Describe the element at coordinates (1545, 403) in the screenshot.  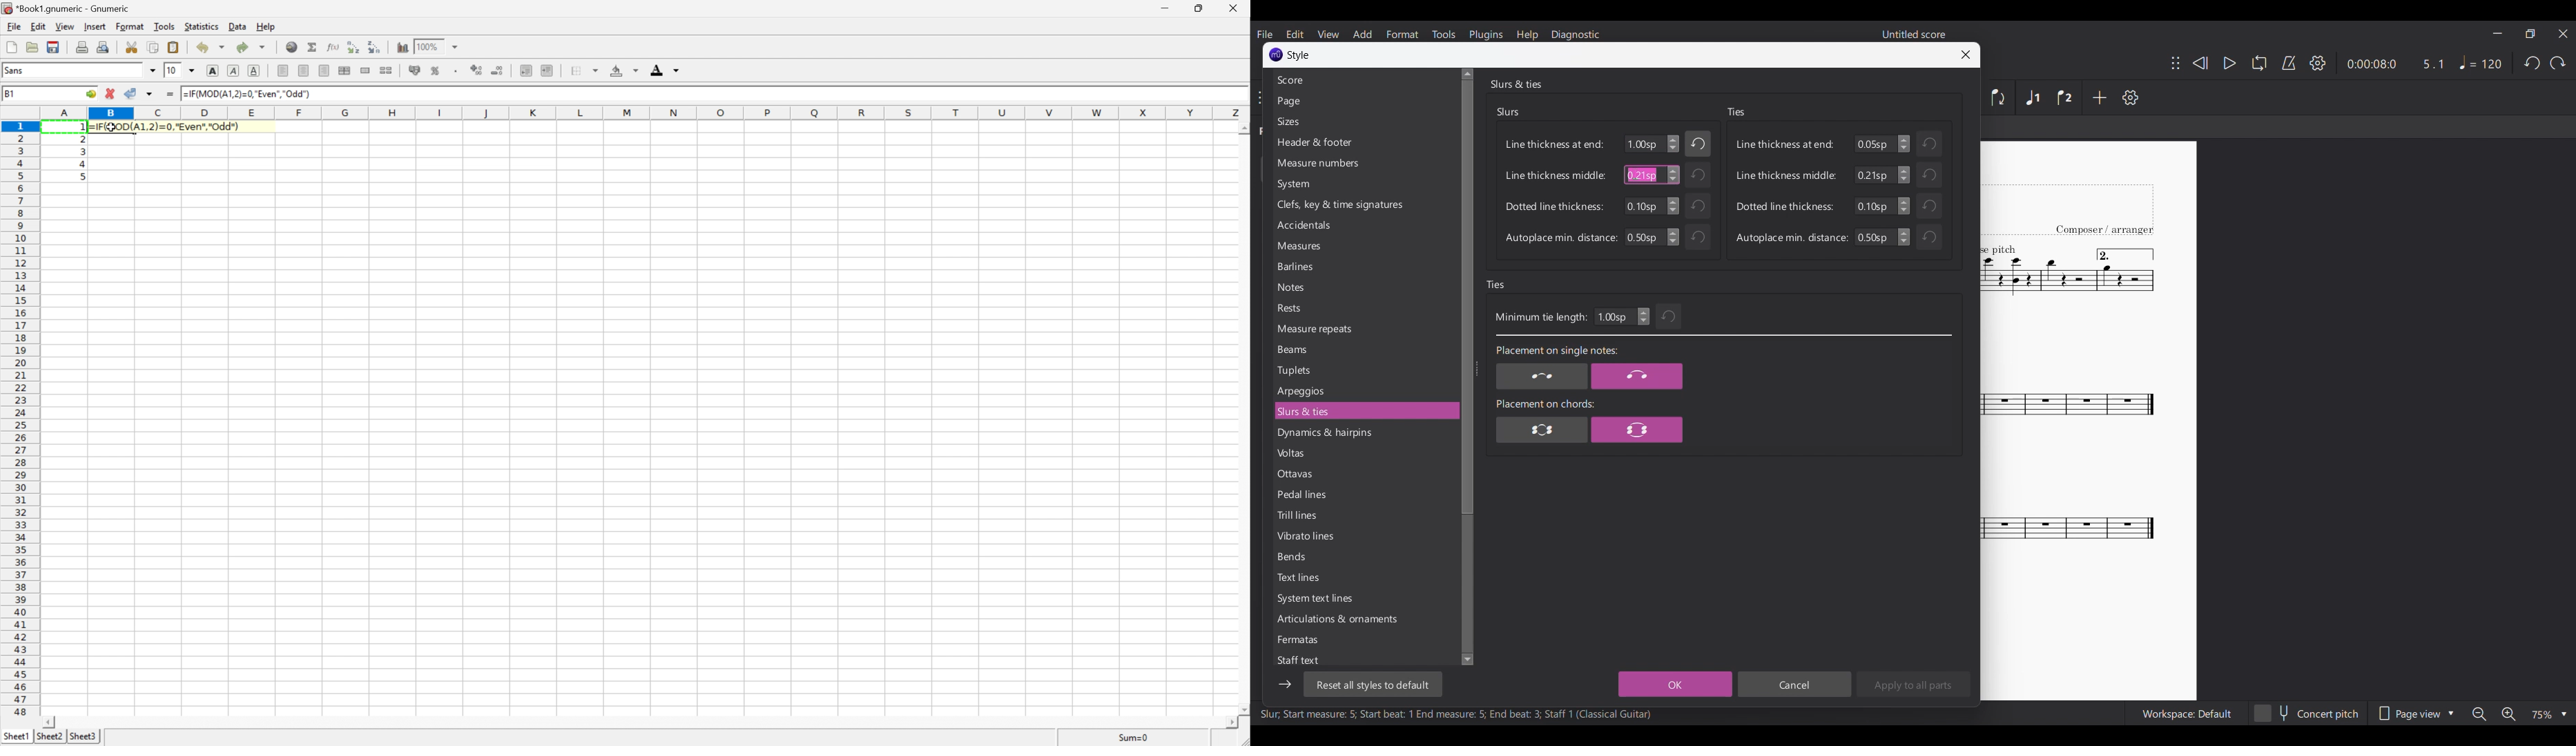
I see `Placement on chord` at that location.